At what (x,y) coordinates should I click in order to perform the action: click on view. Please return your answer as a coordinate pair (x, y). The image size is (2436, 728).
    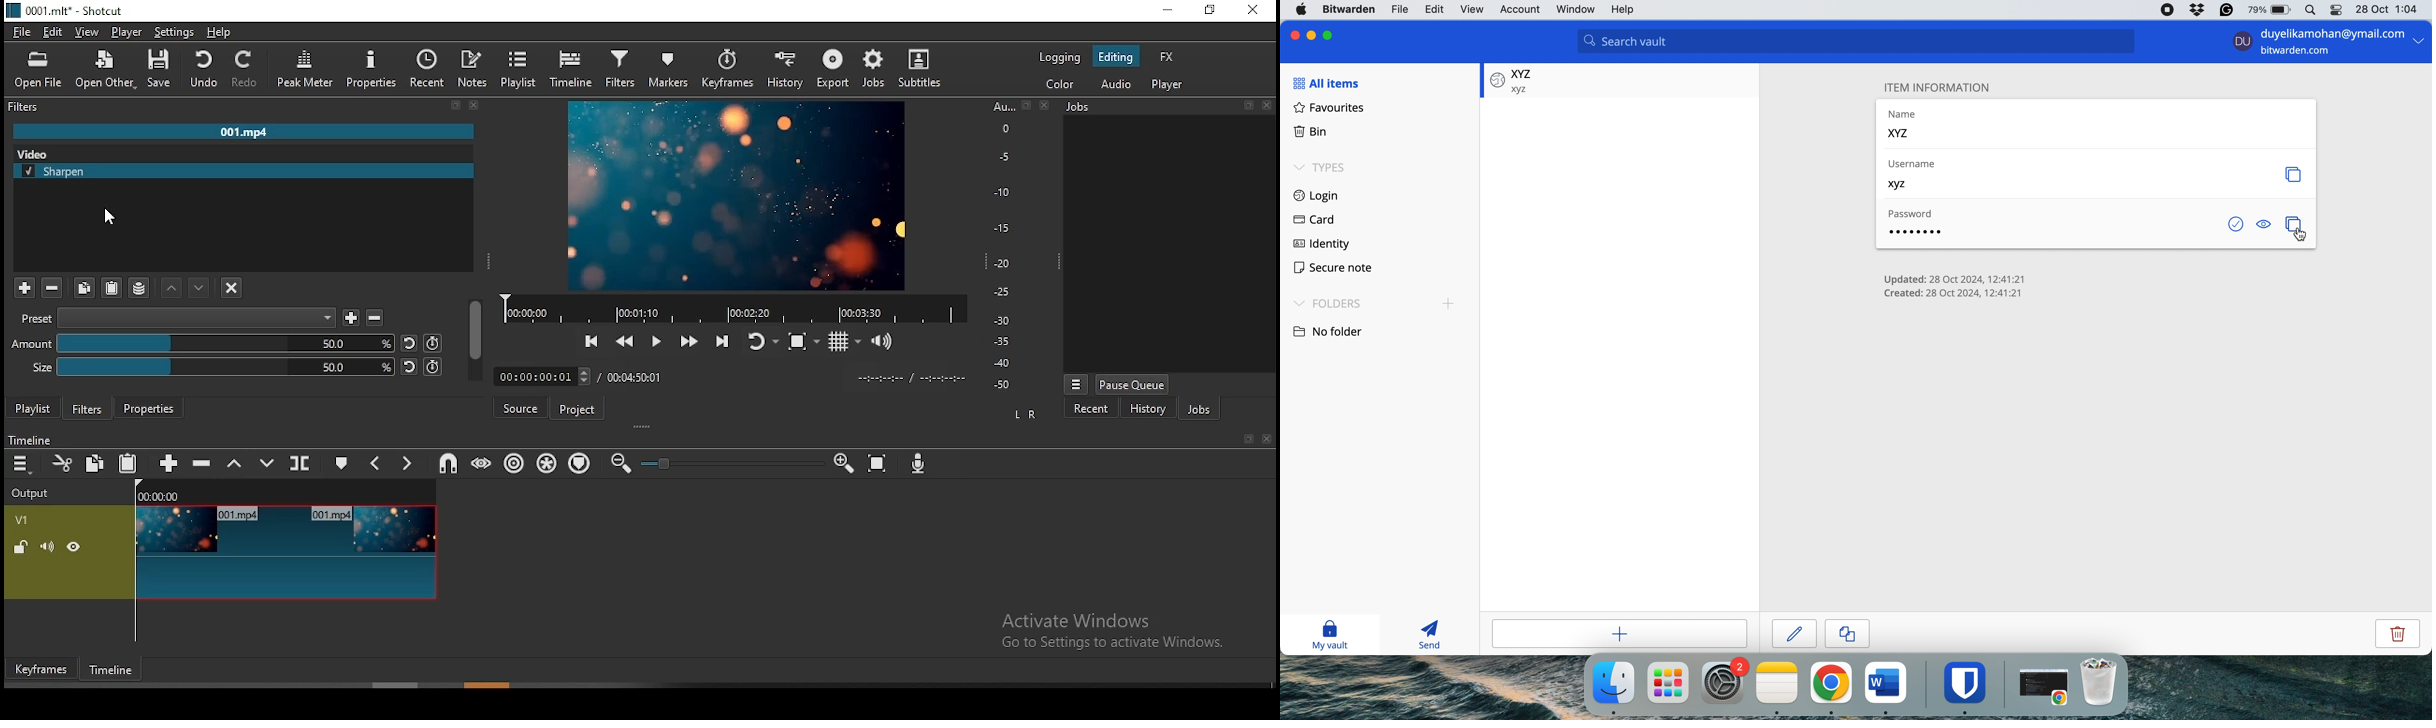
    Looking at the image, I should click on (86, 31).